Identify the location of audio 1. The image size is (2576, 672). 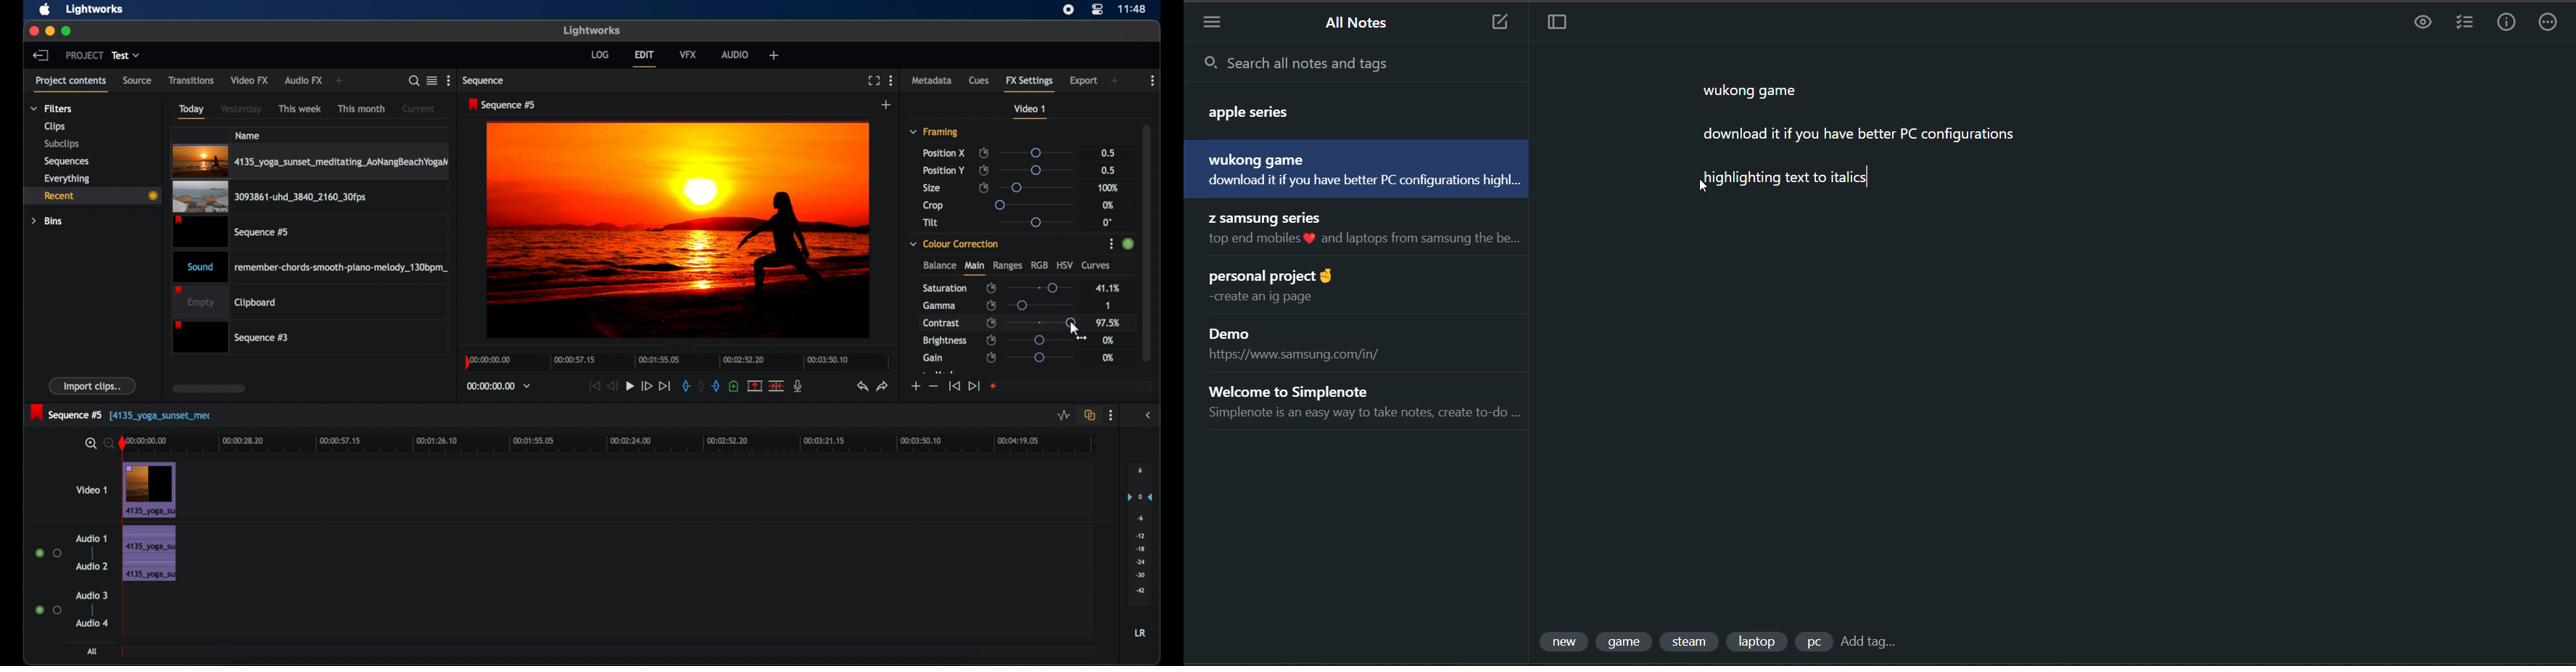
(91, 538).